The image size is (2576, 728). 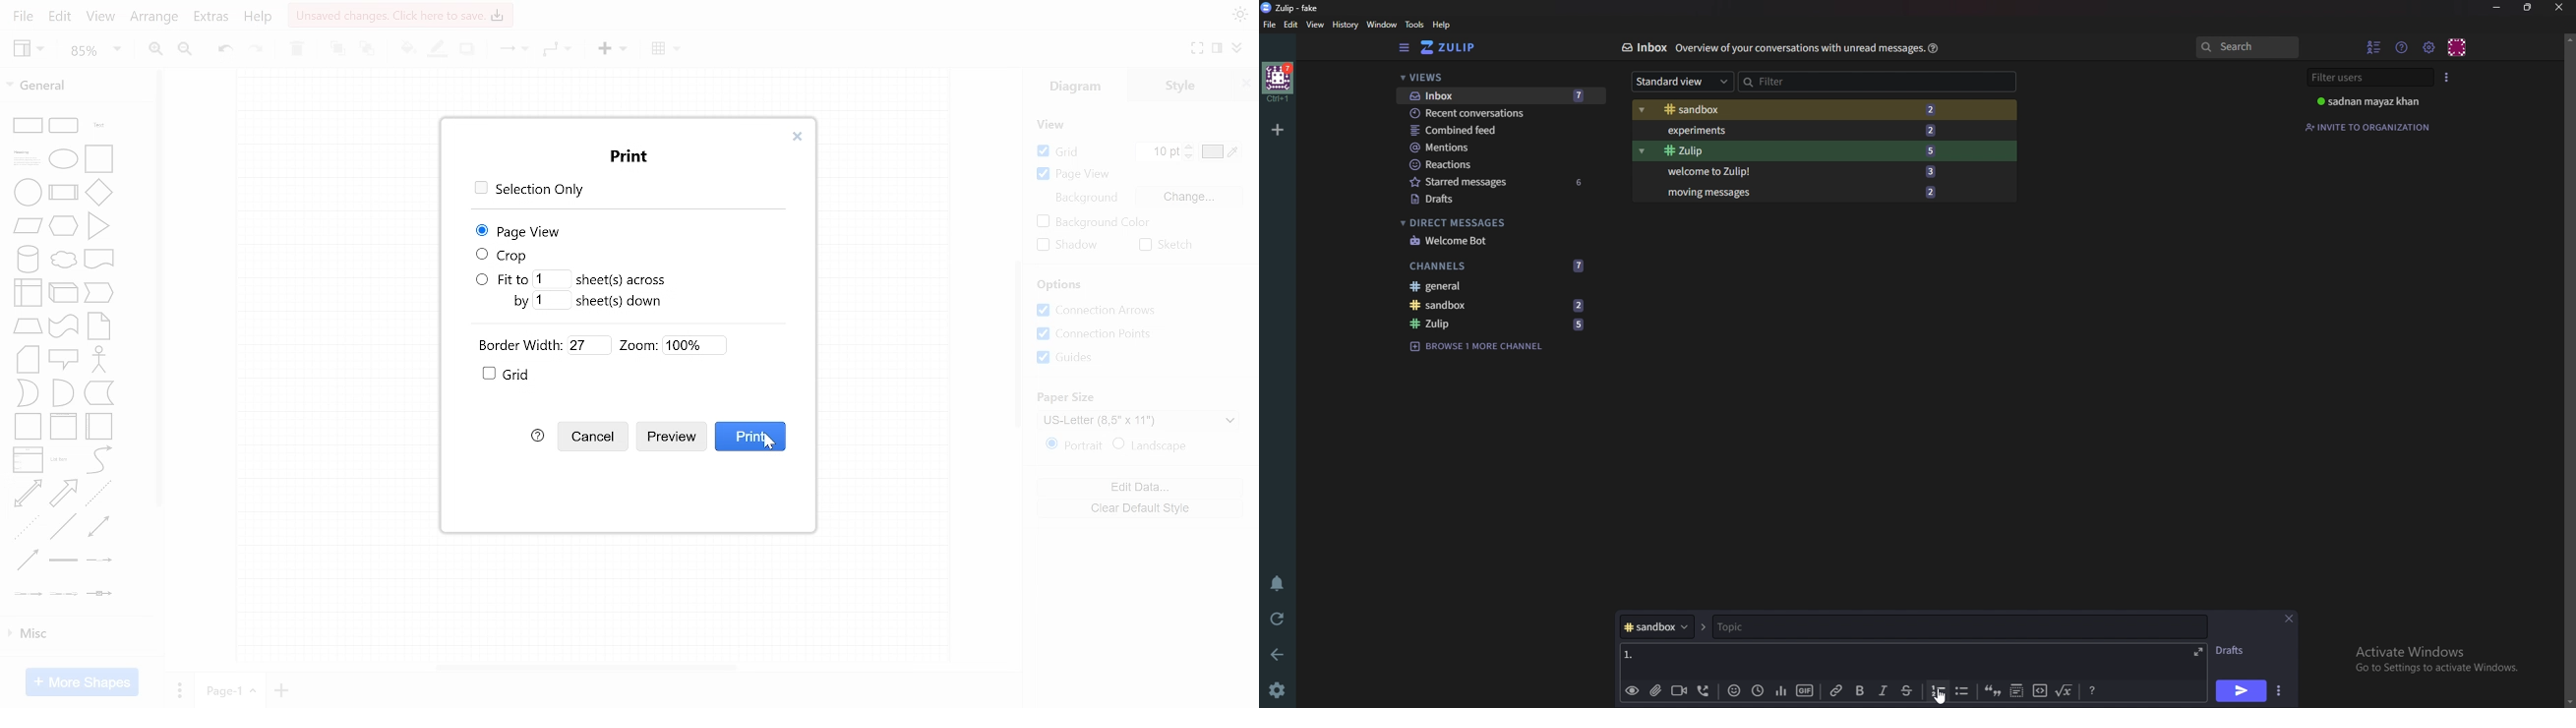 What do you see at coordinates (797, 137) in the screenshot?
I see `Close` at bounding box center [797, 137].